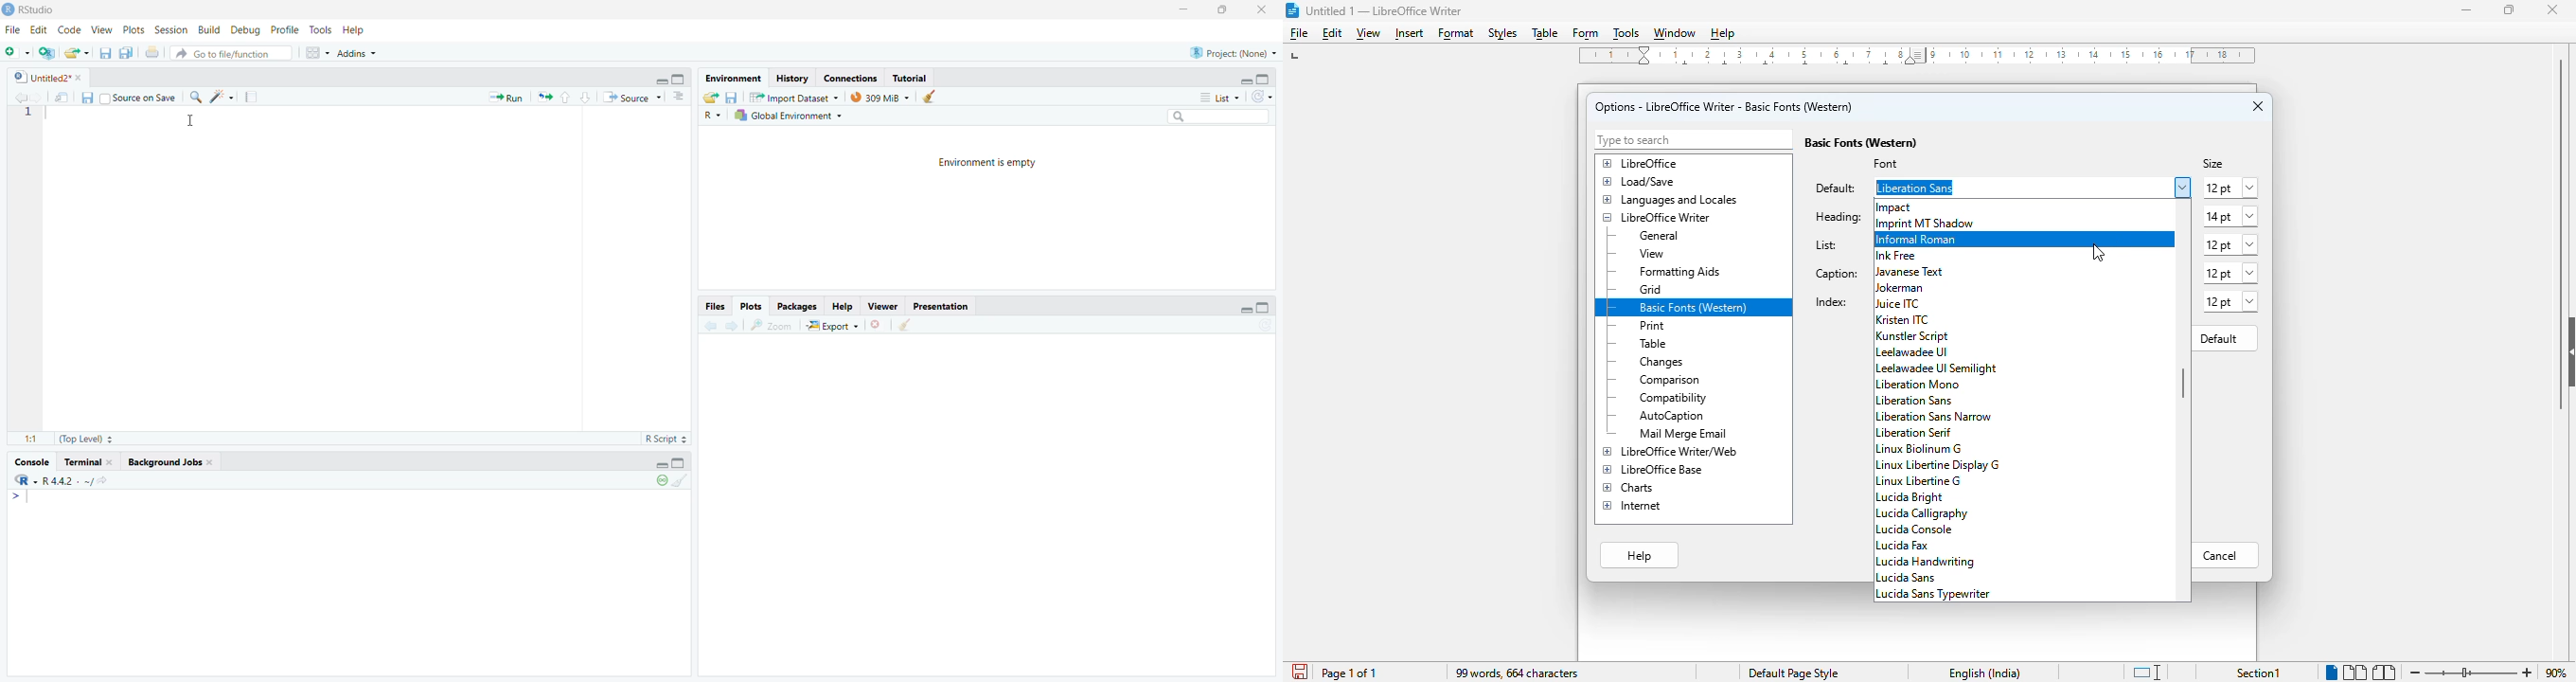 This screenshot has width=2576, height=700. What do you see at coordinates (709, 98) in the screenshot?
I see `export` at bounding box center [709, 98].